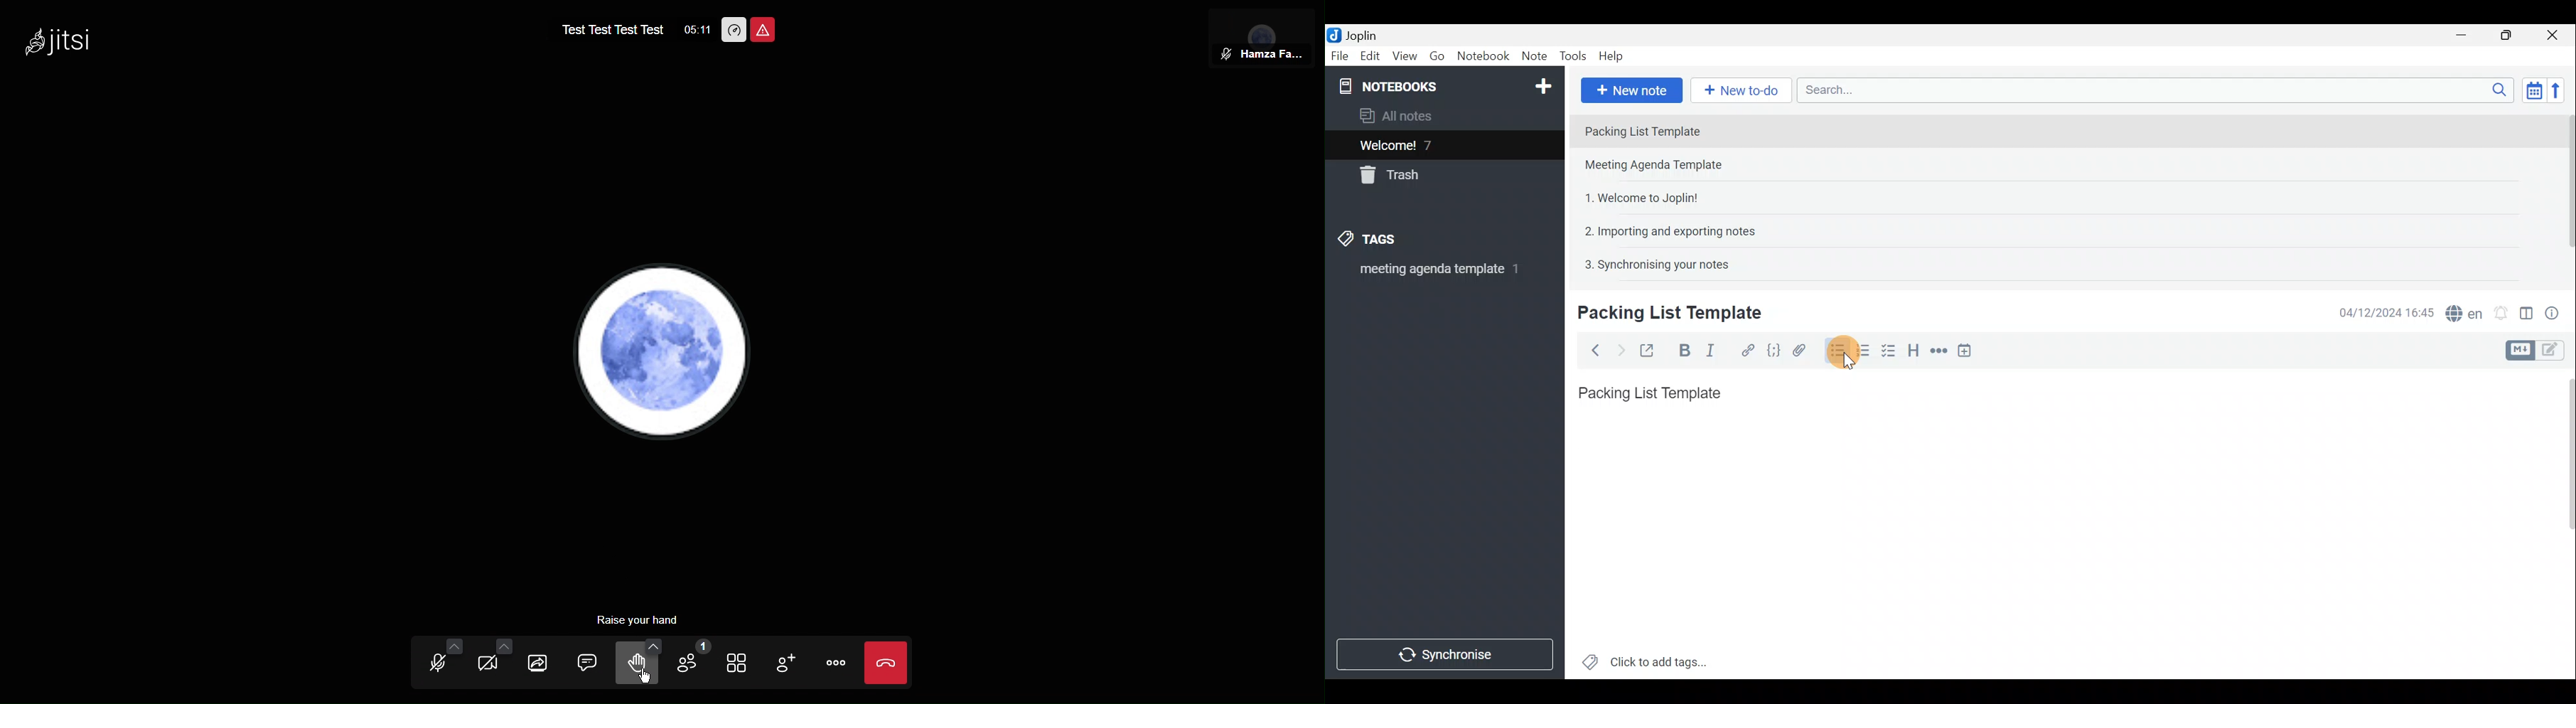 This screenshot has height=728, width=2576. What do you see at coordinates (1438, 56) in the screenshot?
I see `Go` at bounding box center [1438, 56].